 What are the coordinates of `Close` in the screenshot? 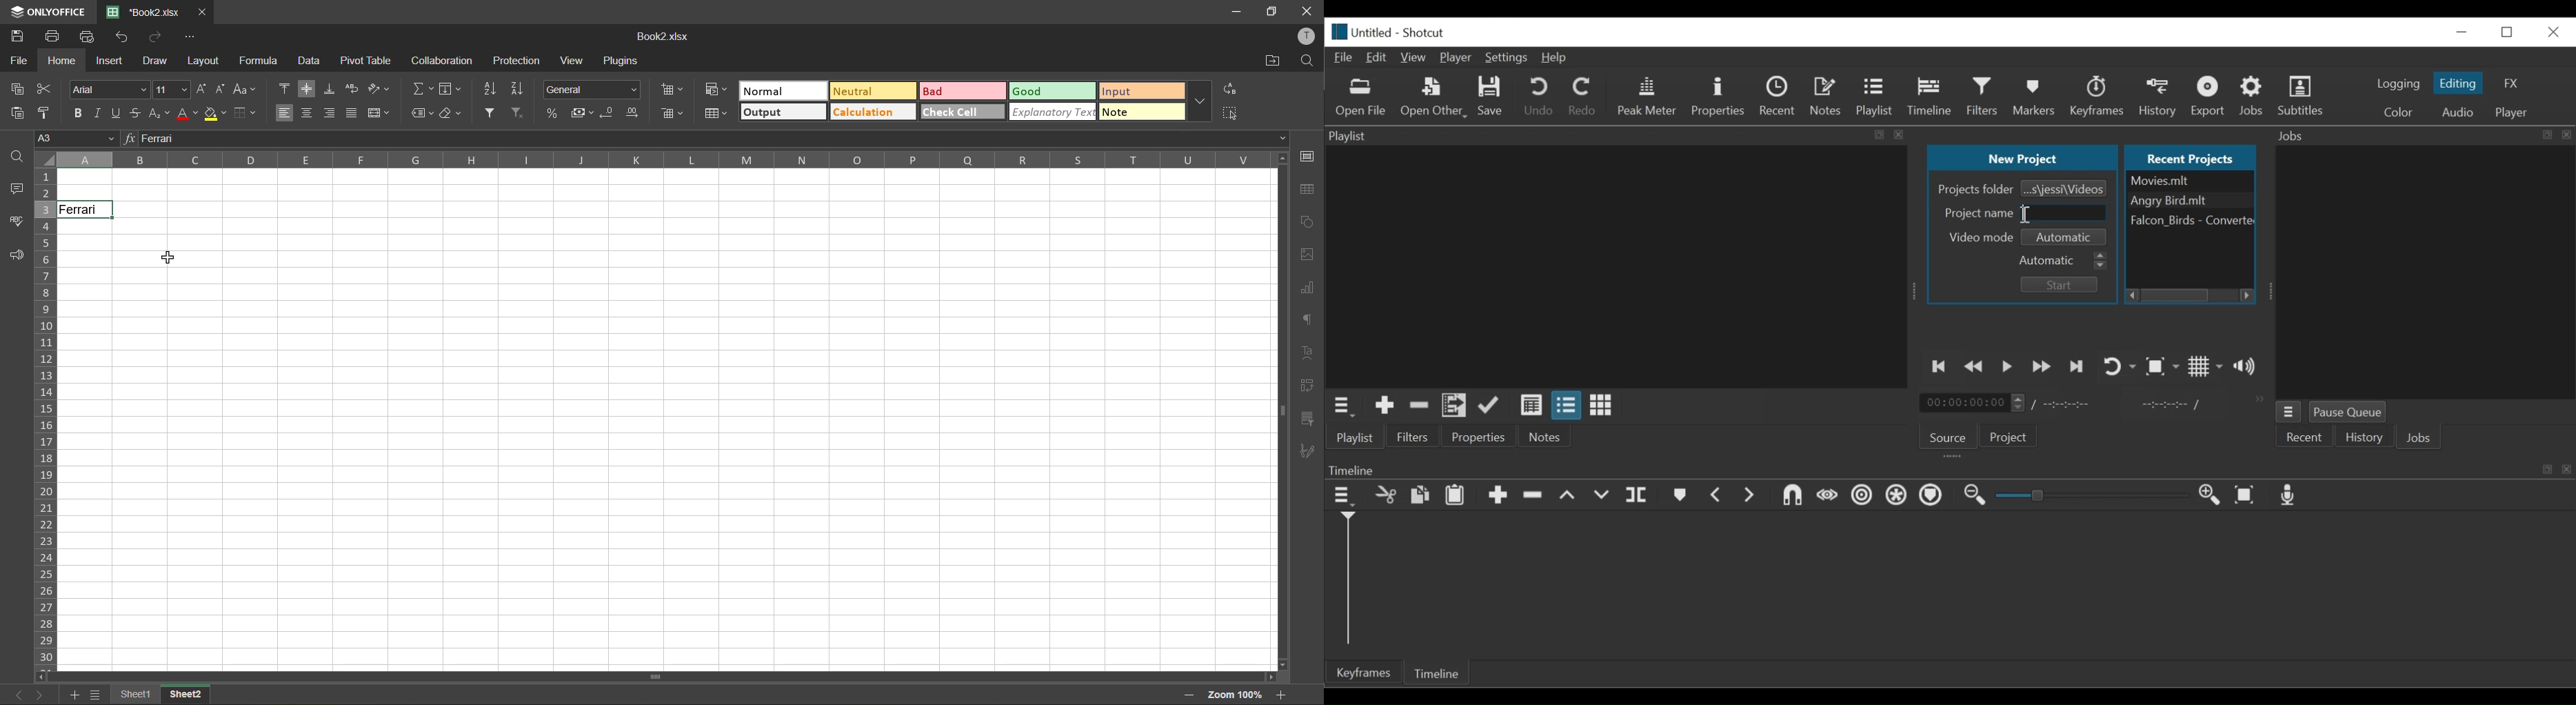 It's located at (2554, 32).